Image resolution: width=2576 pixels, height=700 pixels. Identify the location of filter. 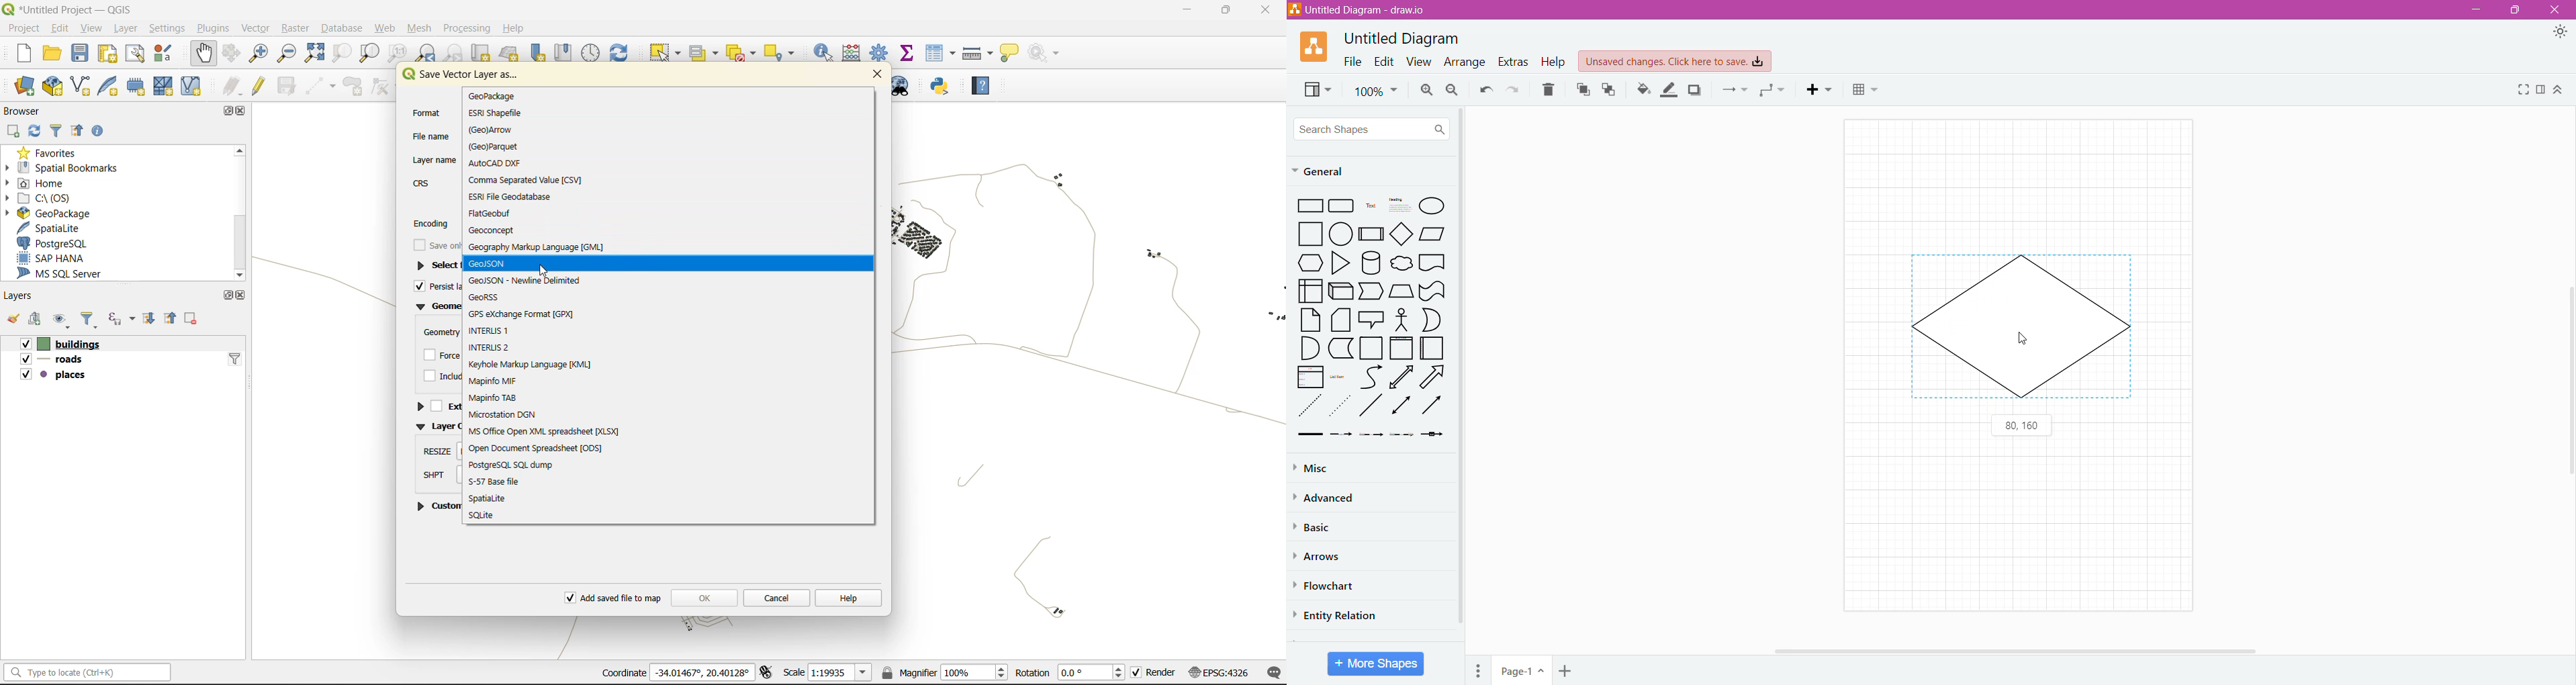
(235, 359).